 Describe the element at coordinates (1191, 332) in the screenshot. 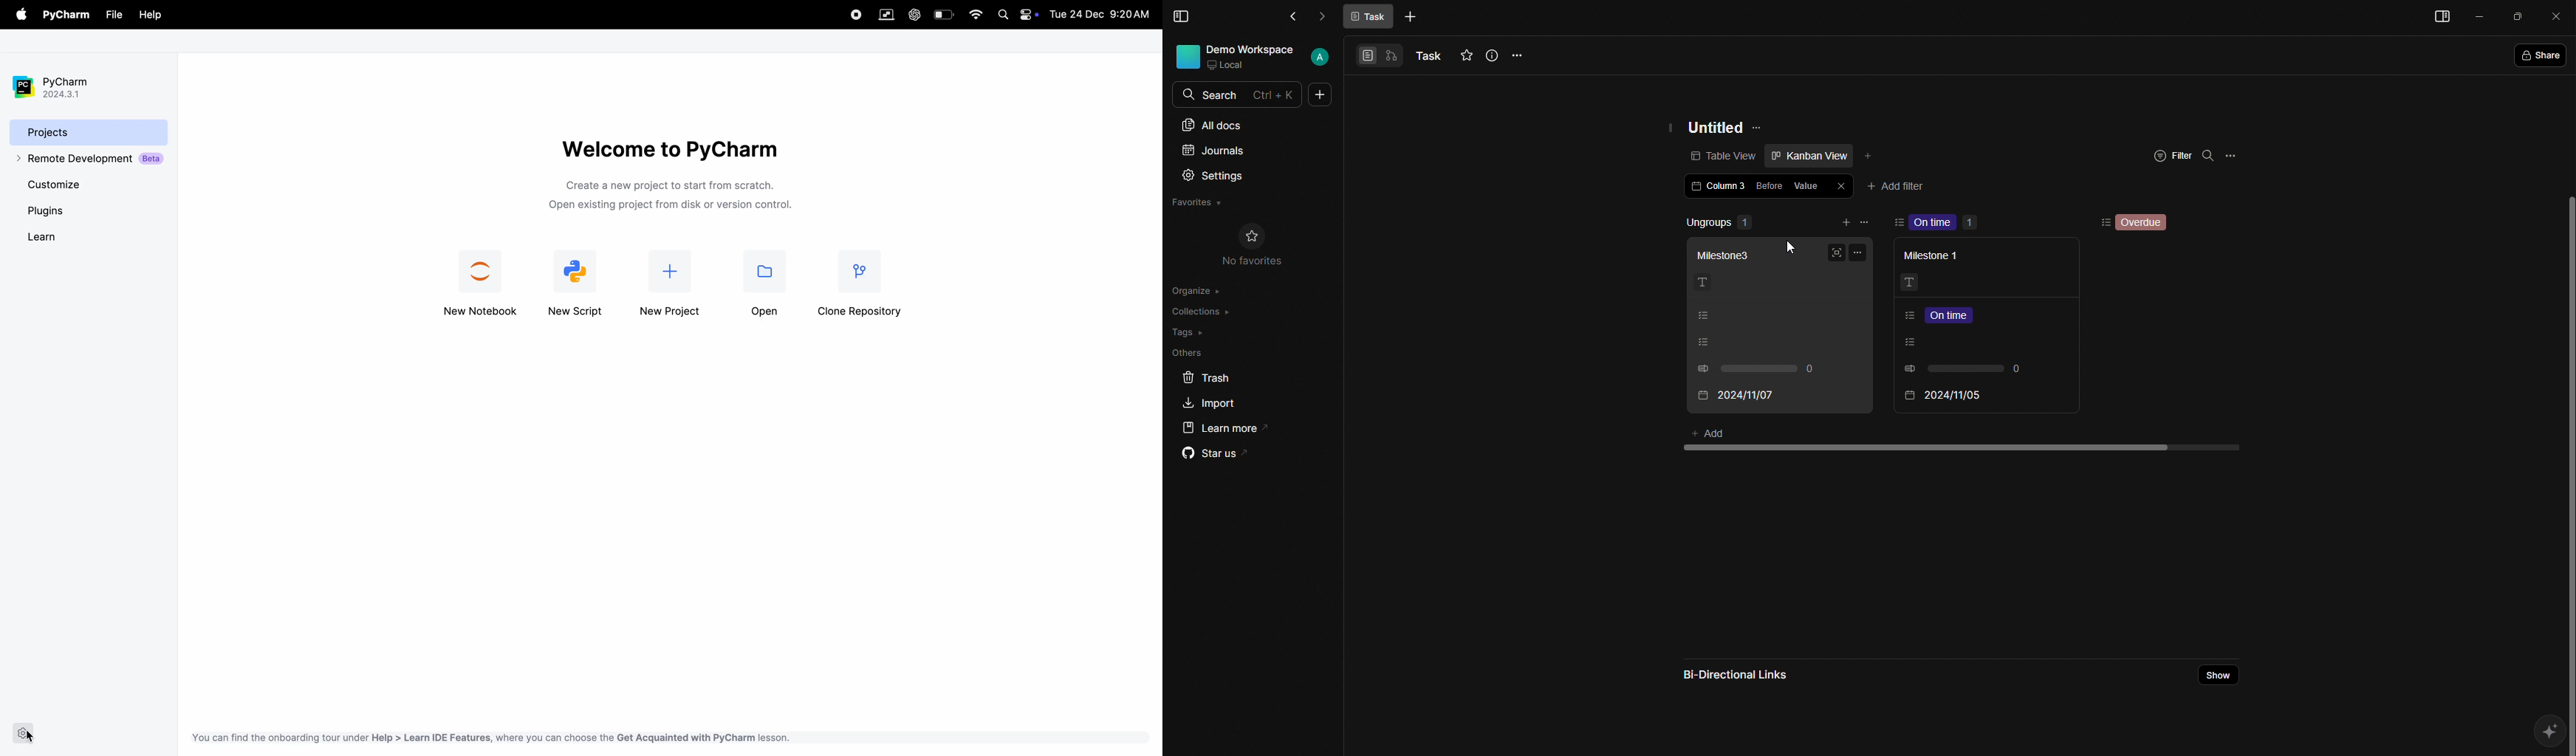

I see `Tags` at that location.